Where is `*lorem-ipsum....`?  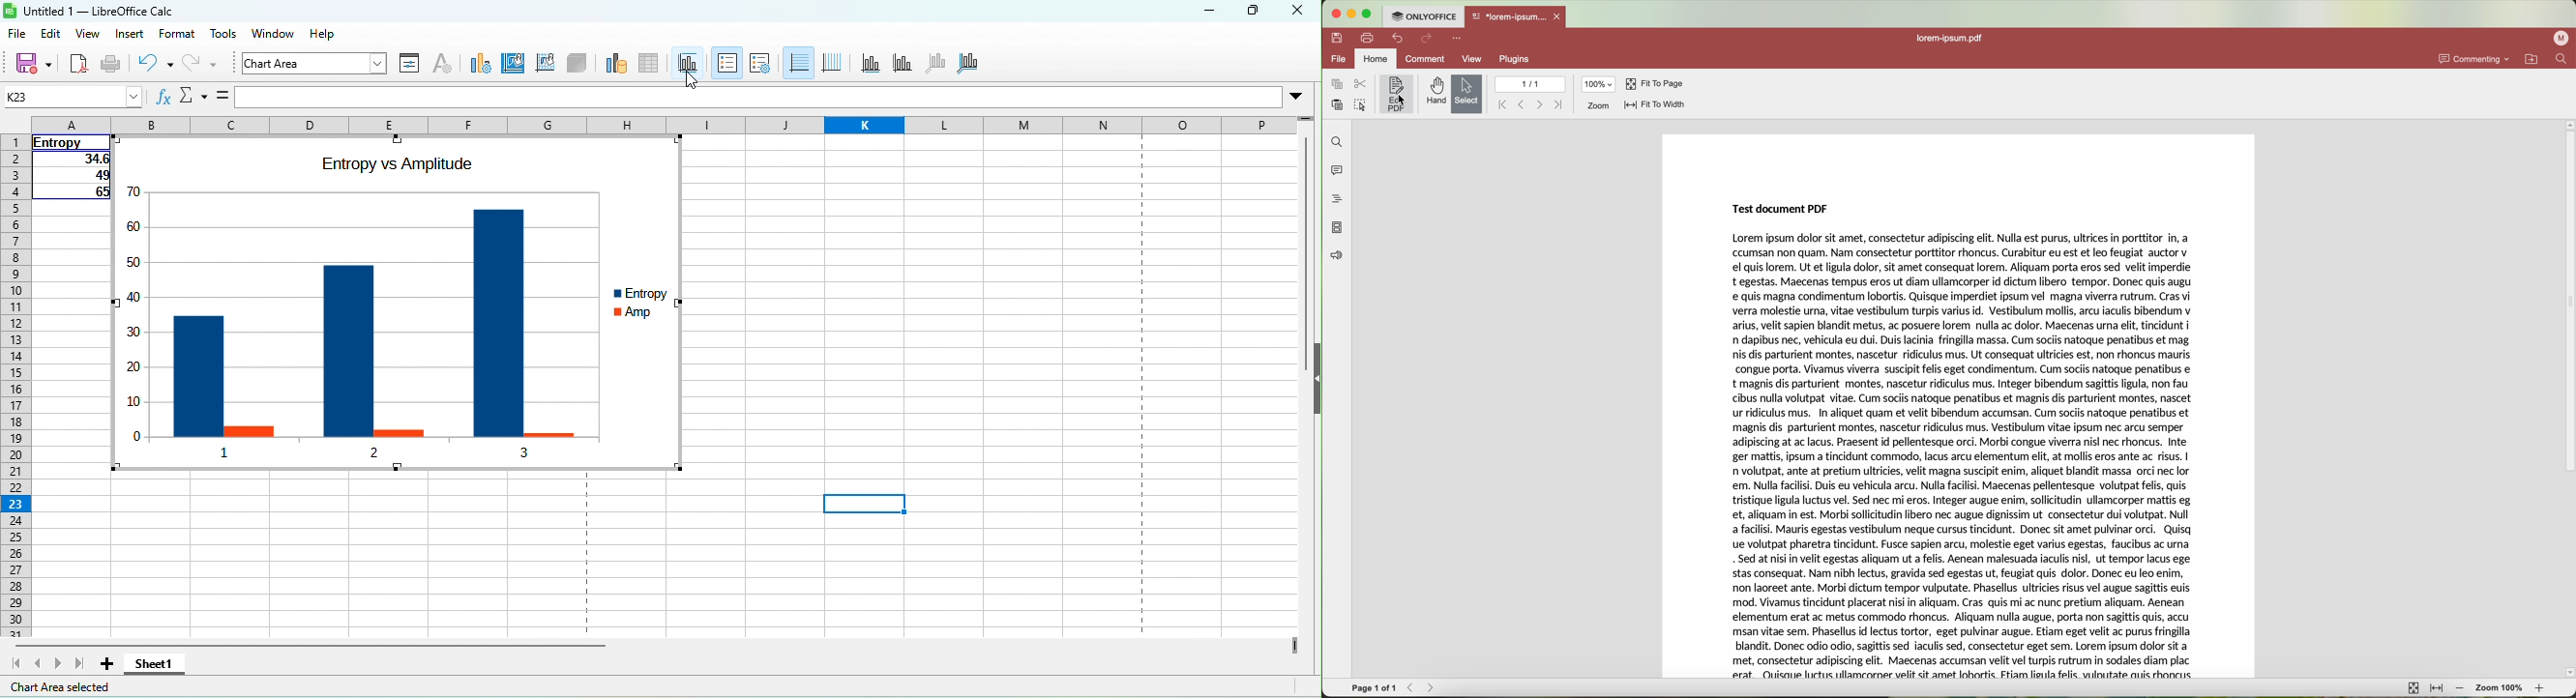 *lorem-ipsum.... is located at coordinates (1508, 15).